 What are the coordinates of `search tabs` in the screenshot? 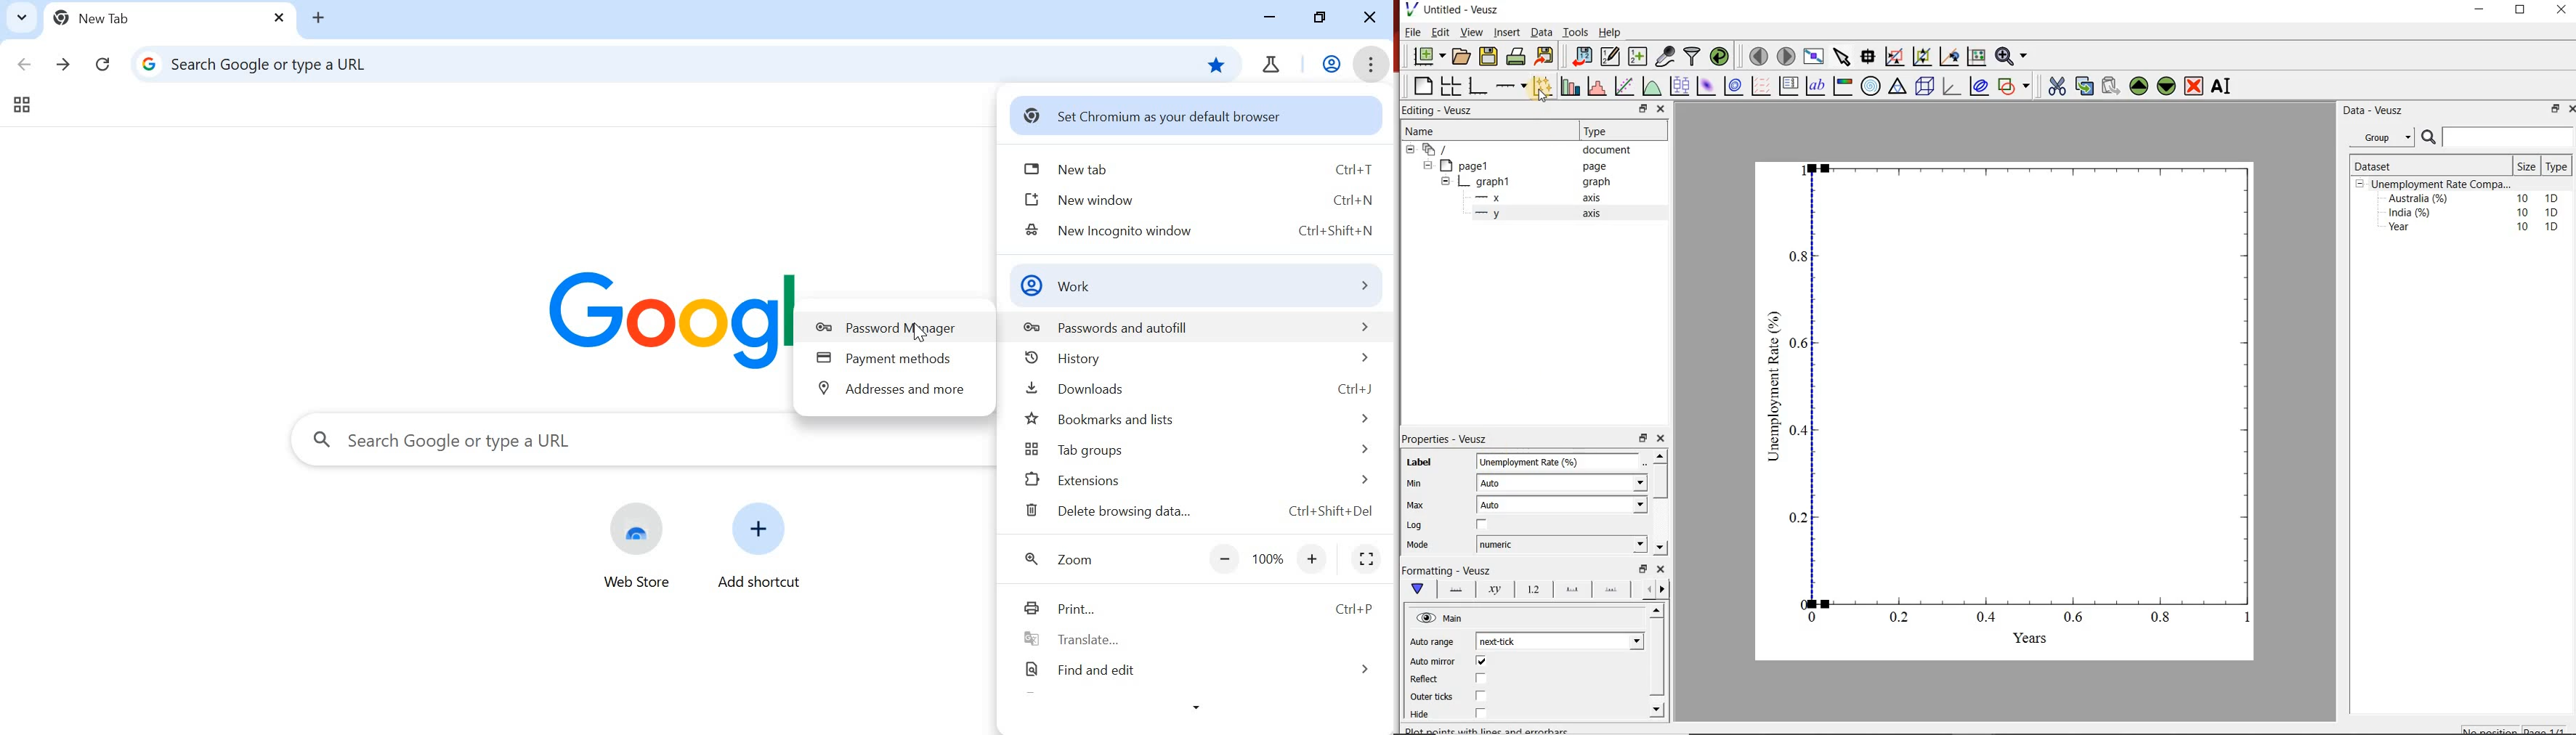 It's located at (20, 16).